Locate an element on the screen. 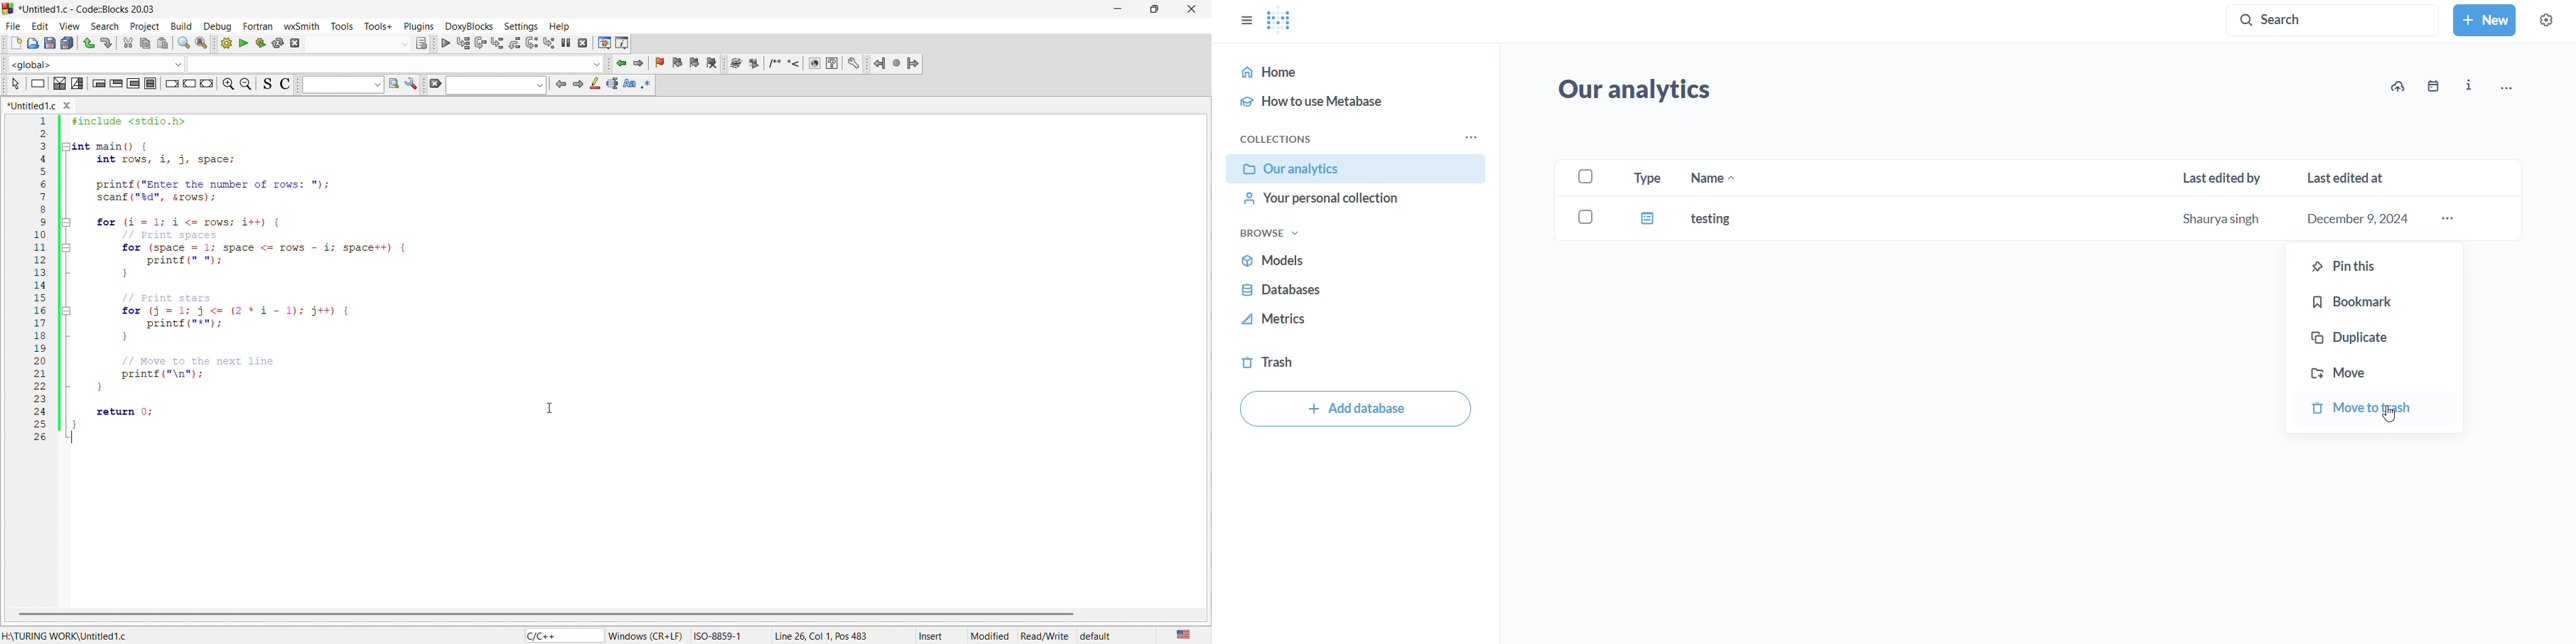  new file is located at coordinates (11, 44).